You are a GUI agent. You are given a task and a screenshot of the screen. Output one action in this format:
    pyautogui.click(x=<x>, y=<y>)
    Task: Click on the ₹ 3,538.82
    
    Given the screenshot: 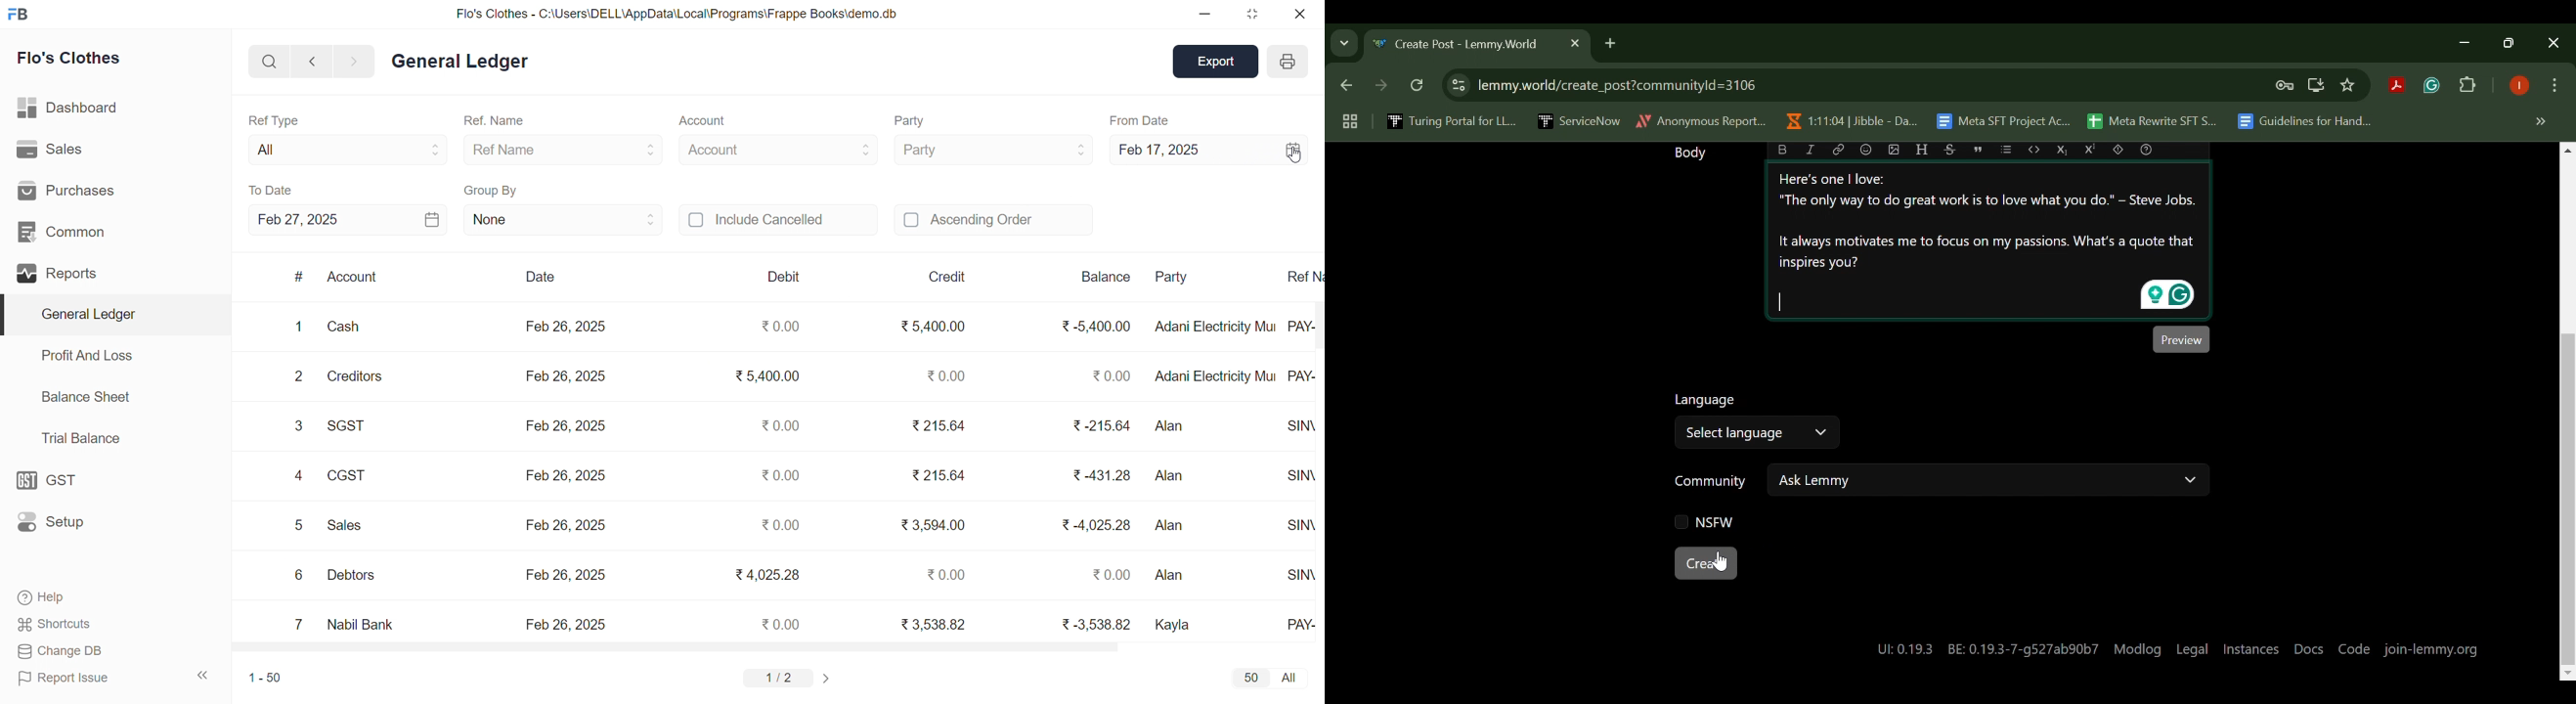 What is the action you would take?
    pyautogui.click(x=933, y=623)
    